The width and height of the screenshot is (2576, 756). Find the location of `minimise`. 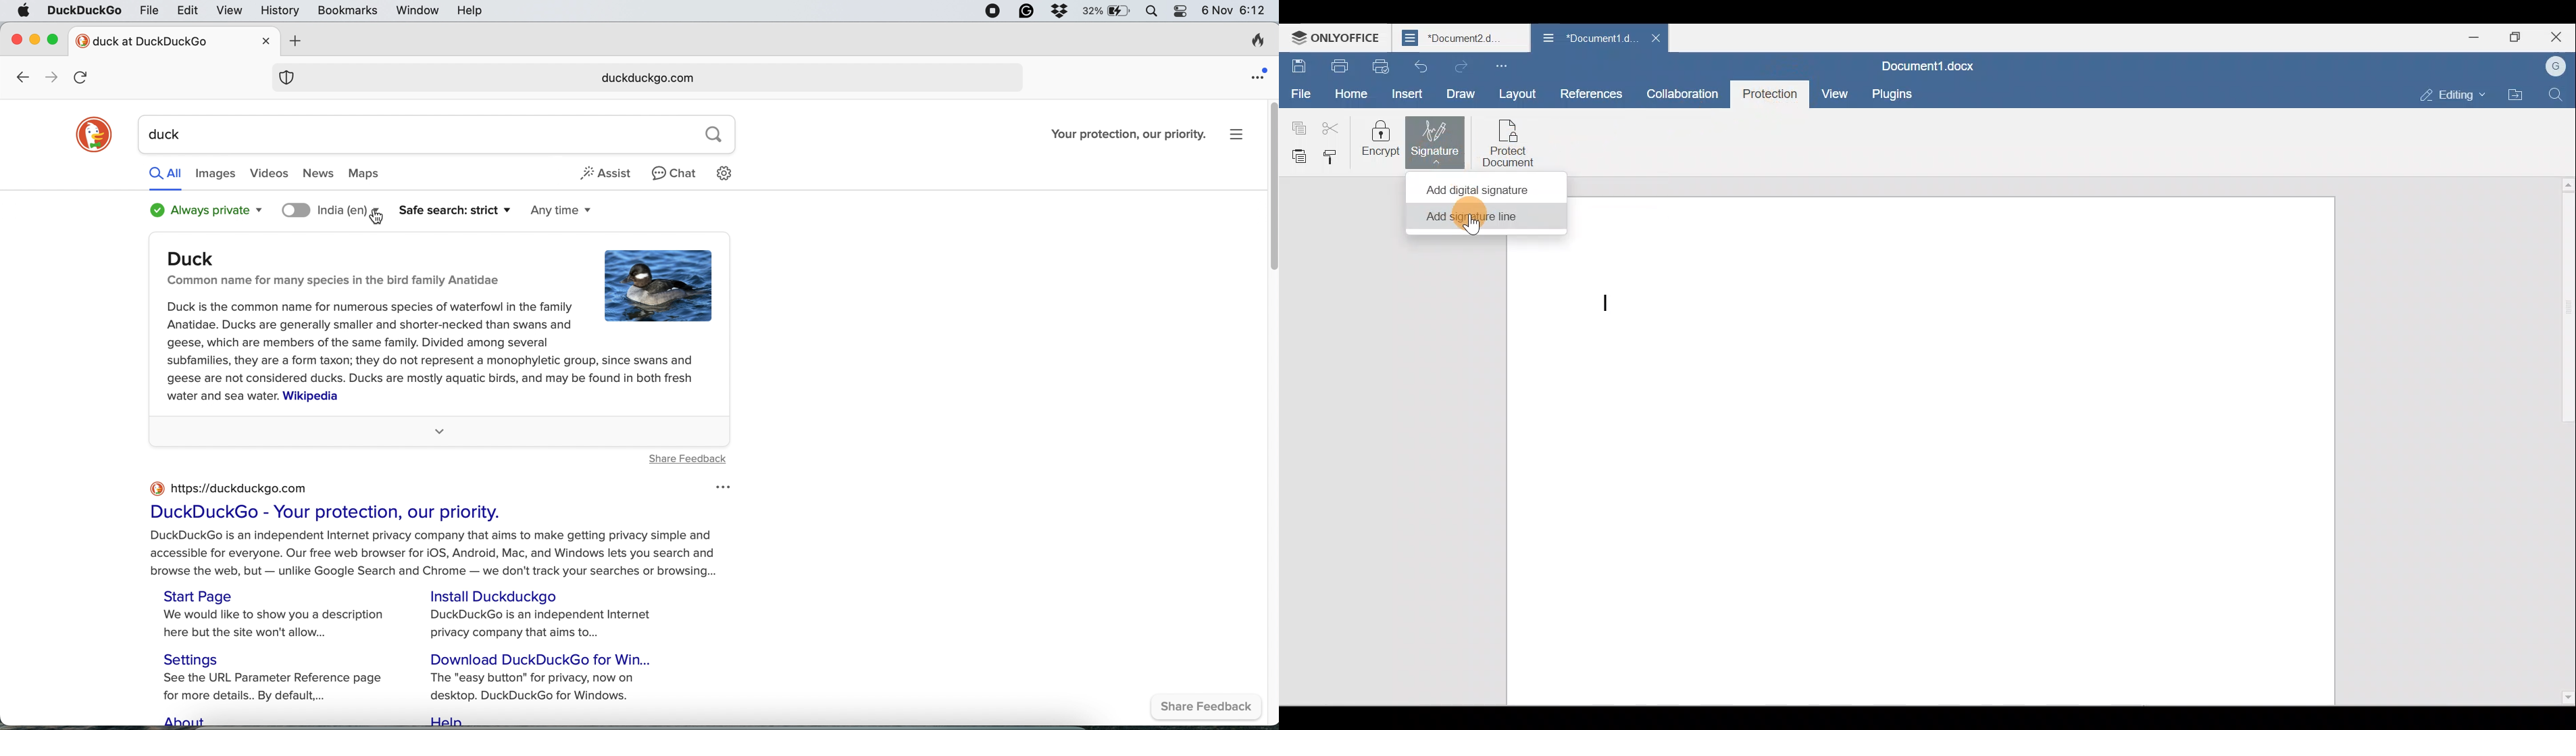

minimise is located at coordinates (35, 37).